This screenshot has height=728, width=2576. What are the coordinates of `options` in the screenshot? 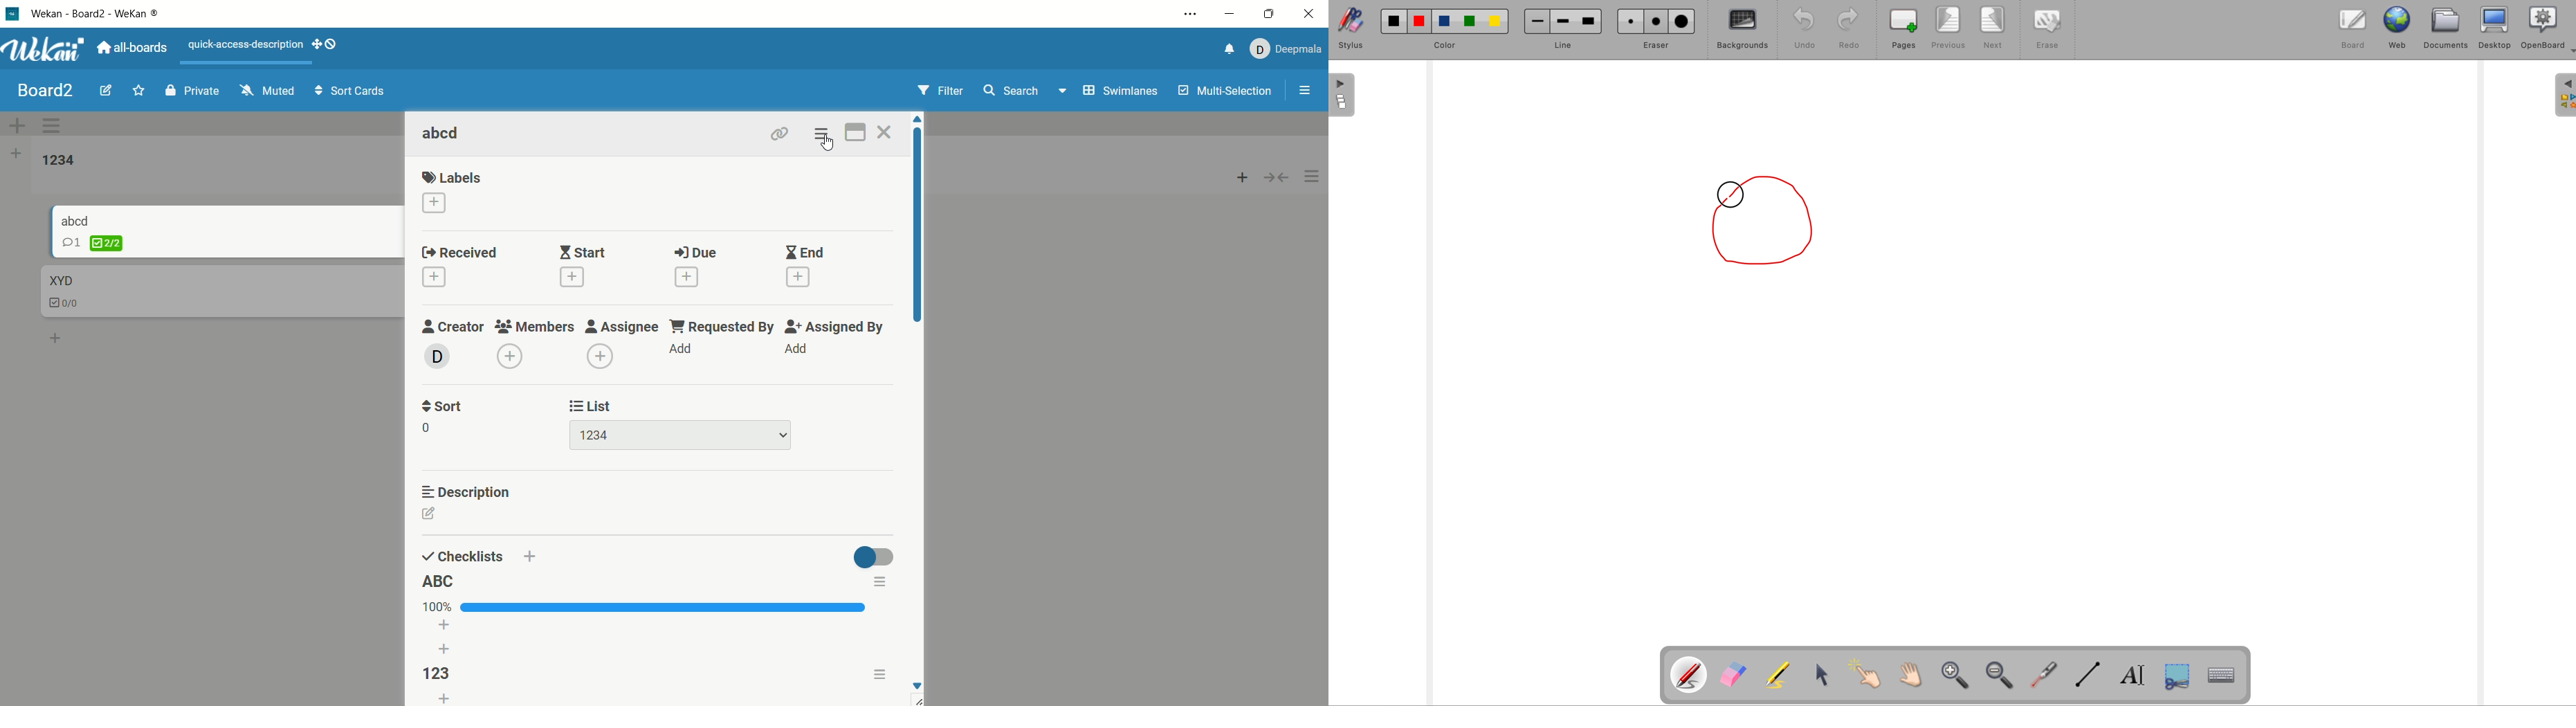 It's located at (882, 673).